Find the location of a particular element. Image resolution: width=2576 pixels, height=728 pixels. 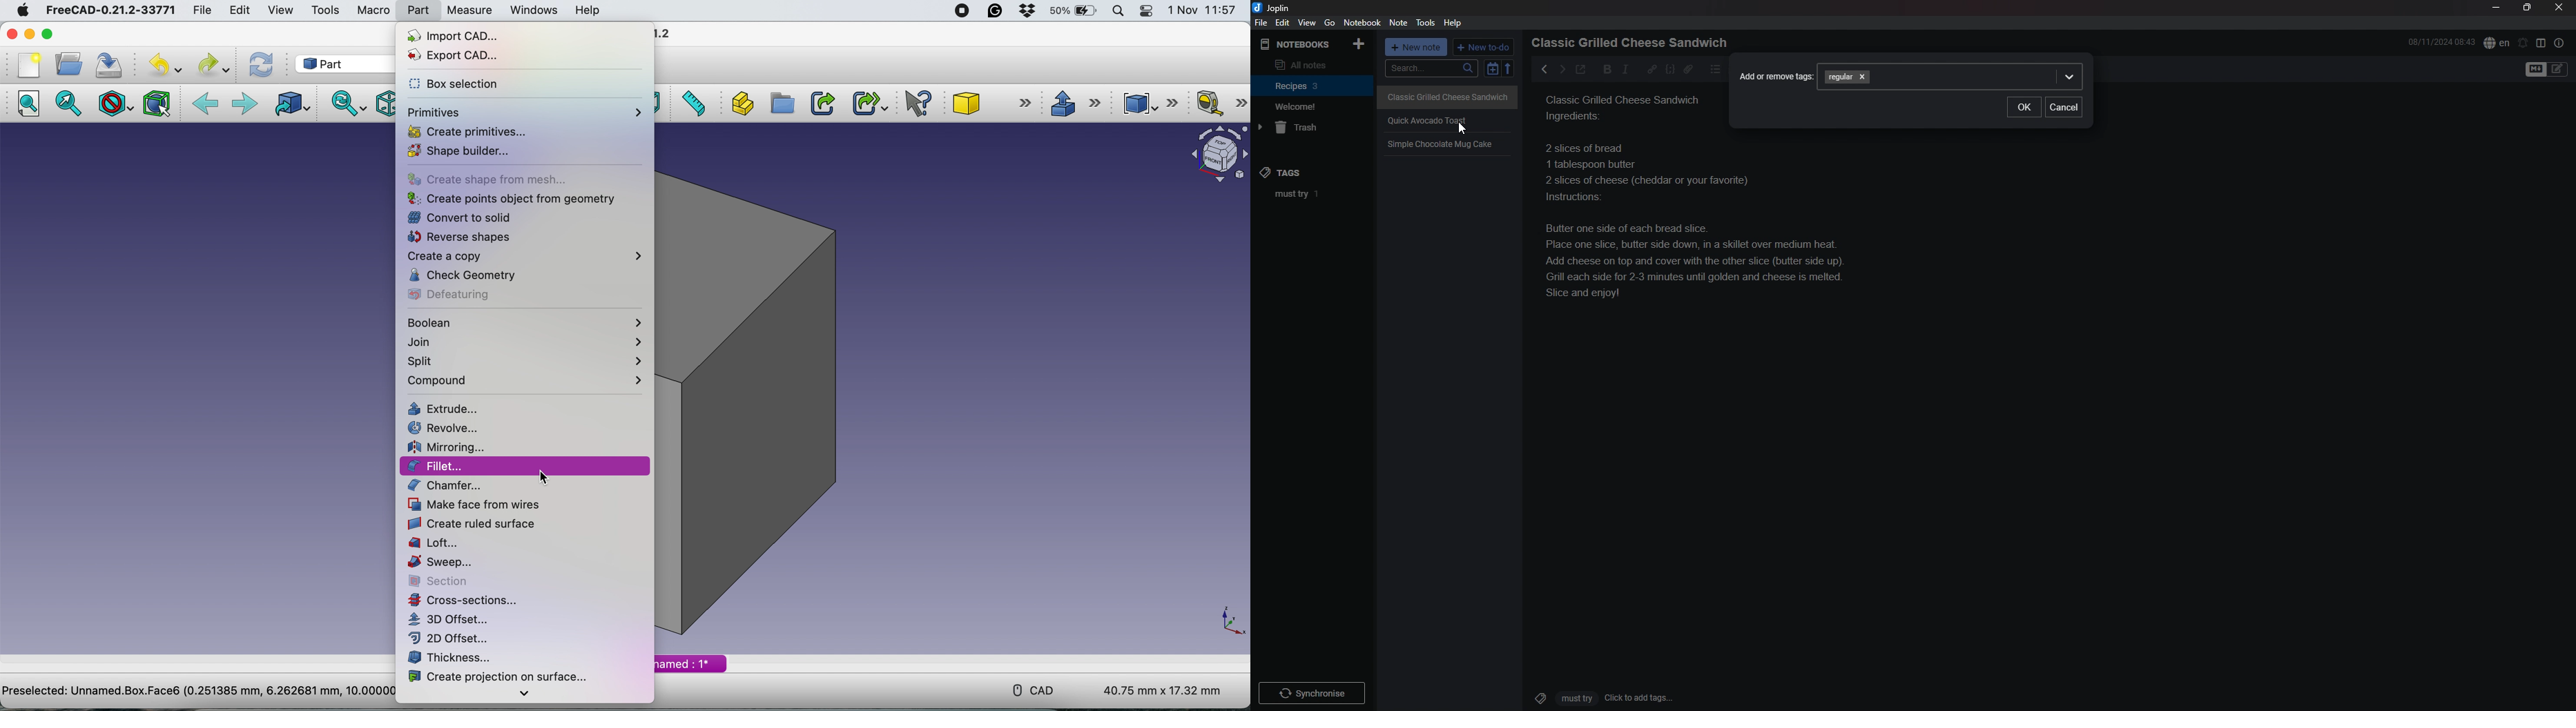

cancel is located at coordinates (2064, 106).